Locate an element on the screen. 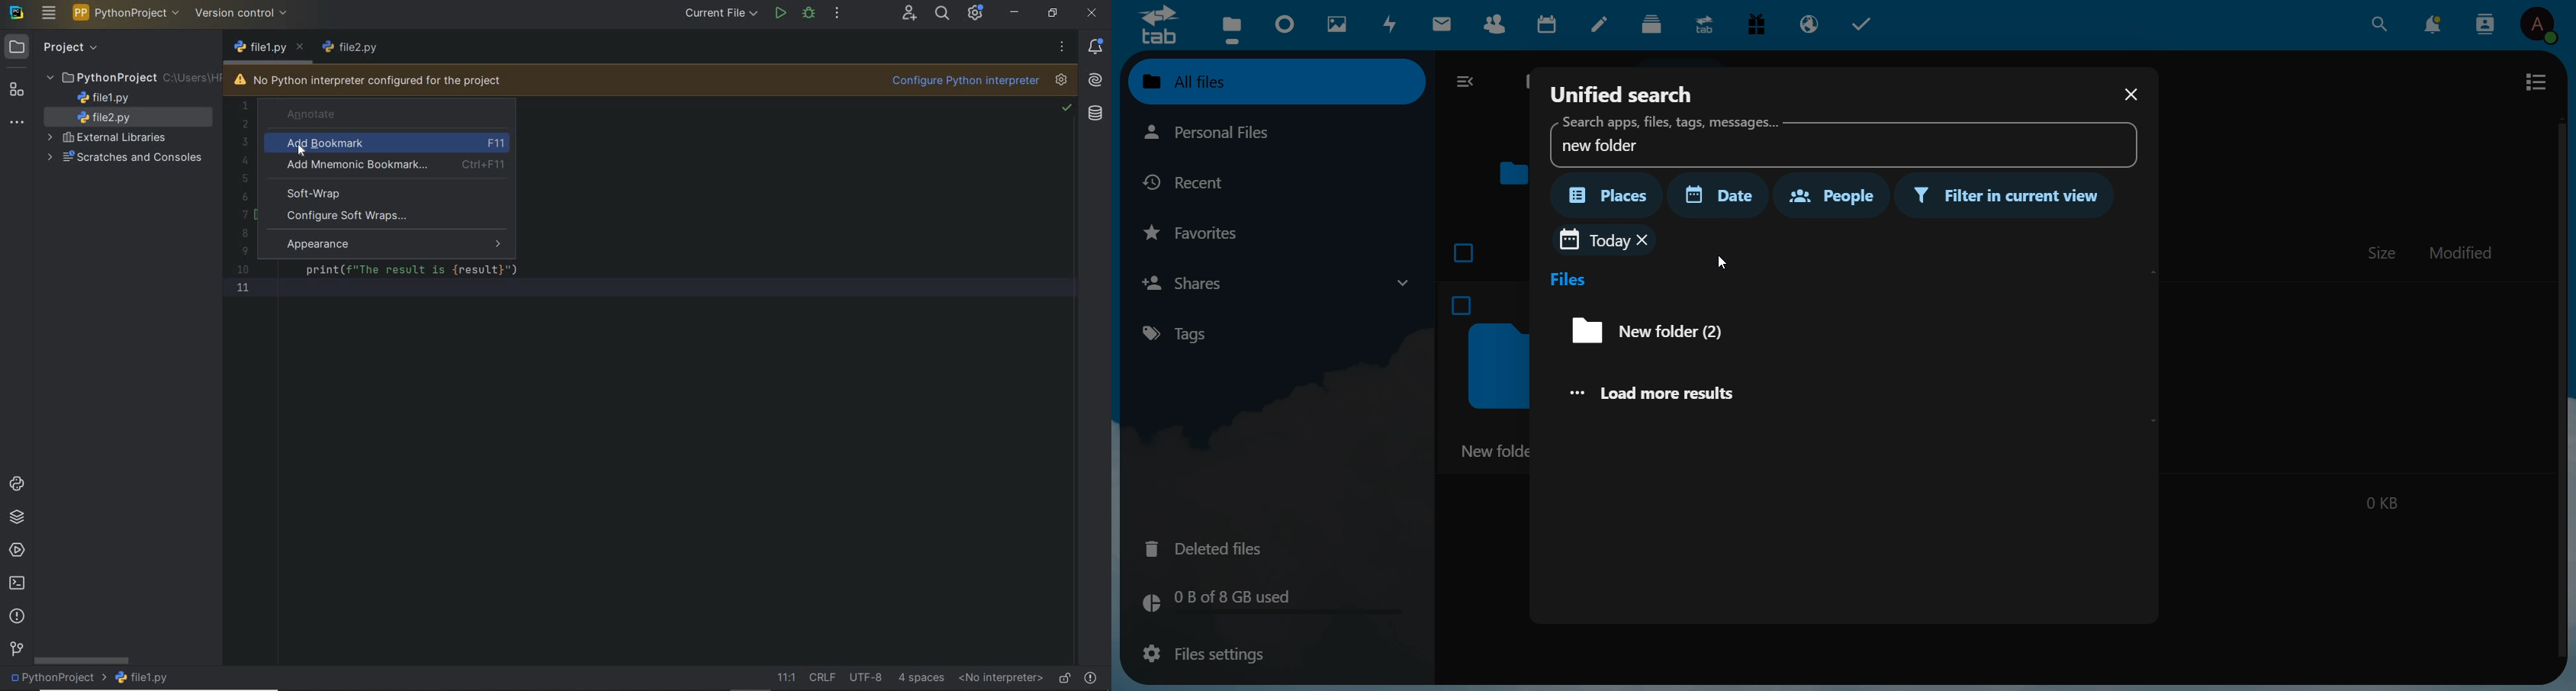 This screenshot has width=2576, height=700. checkbox is located at coordinates (1465, 249).